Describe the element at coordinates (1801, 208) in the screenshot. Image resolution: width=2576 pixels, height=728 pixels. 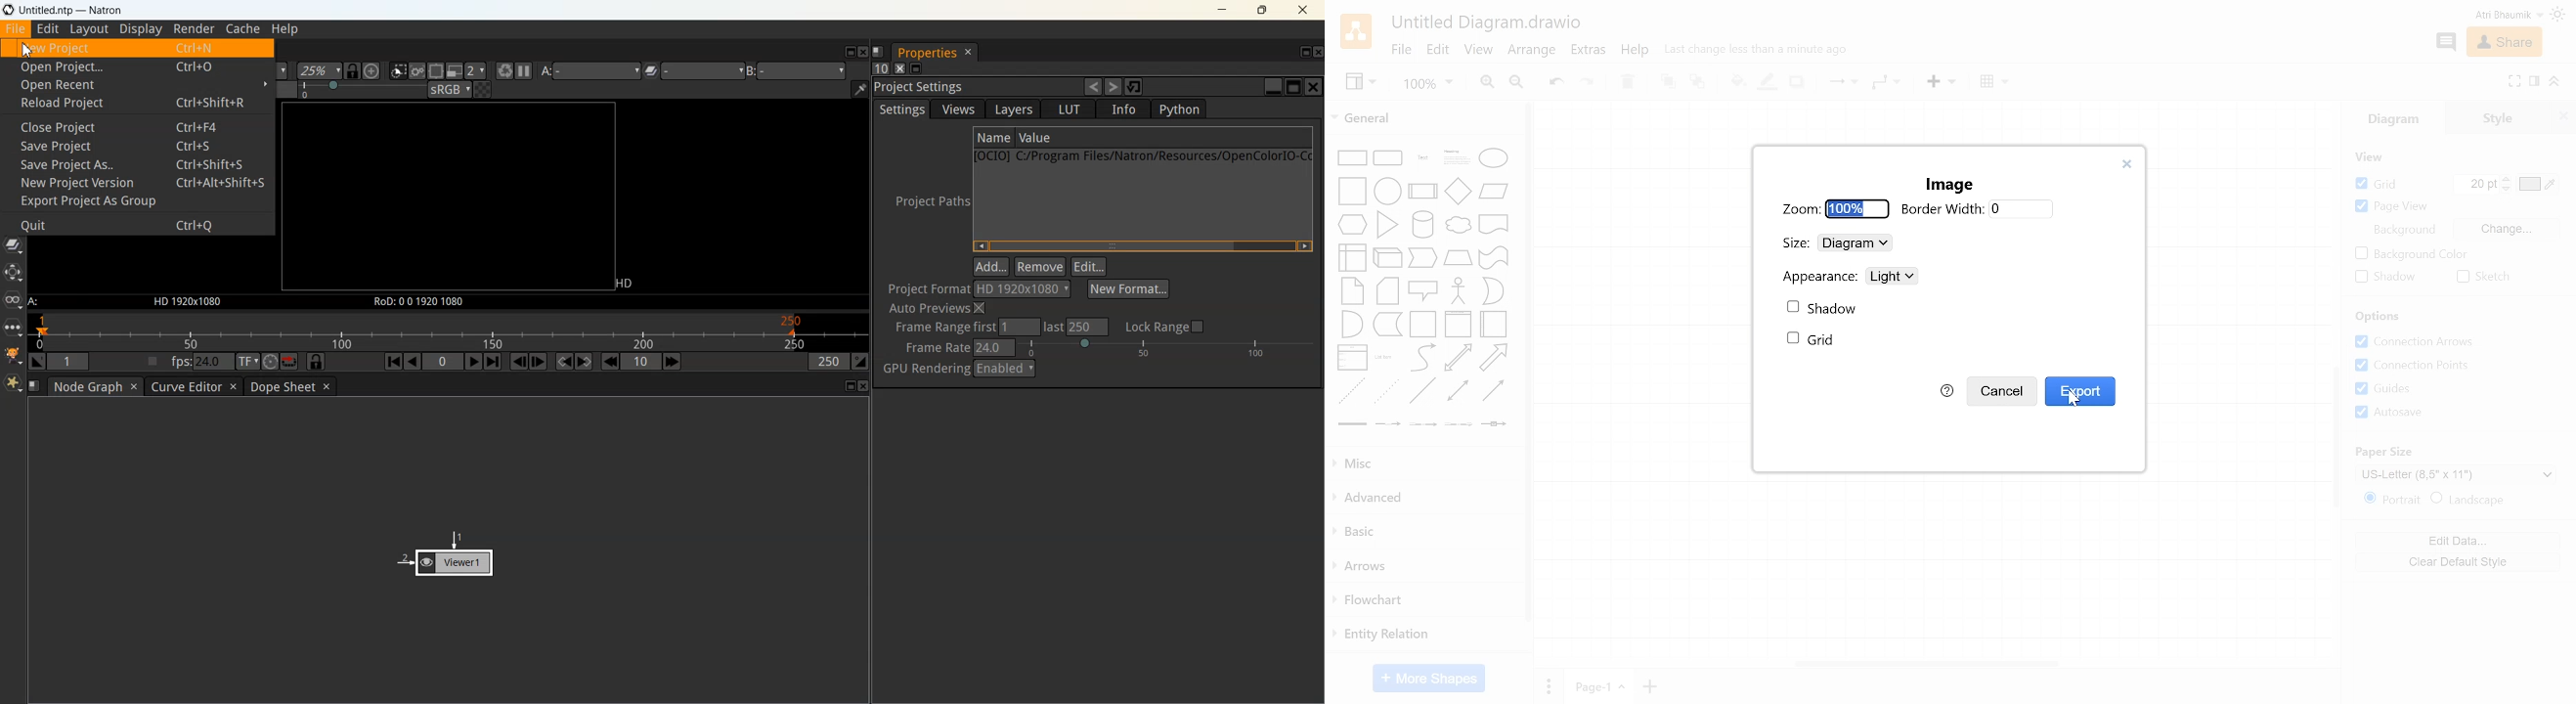
I see `Zoom:` at that location.